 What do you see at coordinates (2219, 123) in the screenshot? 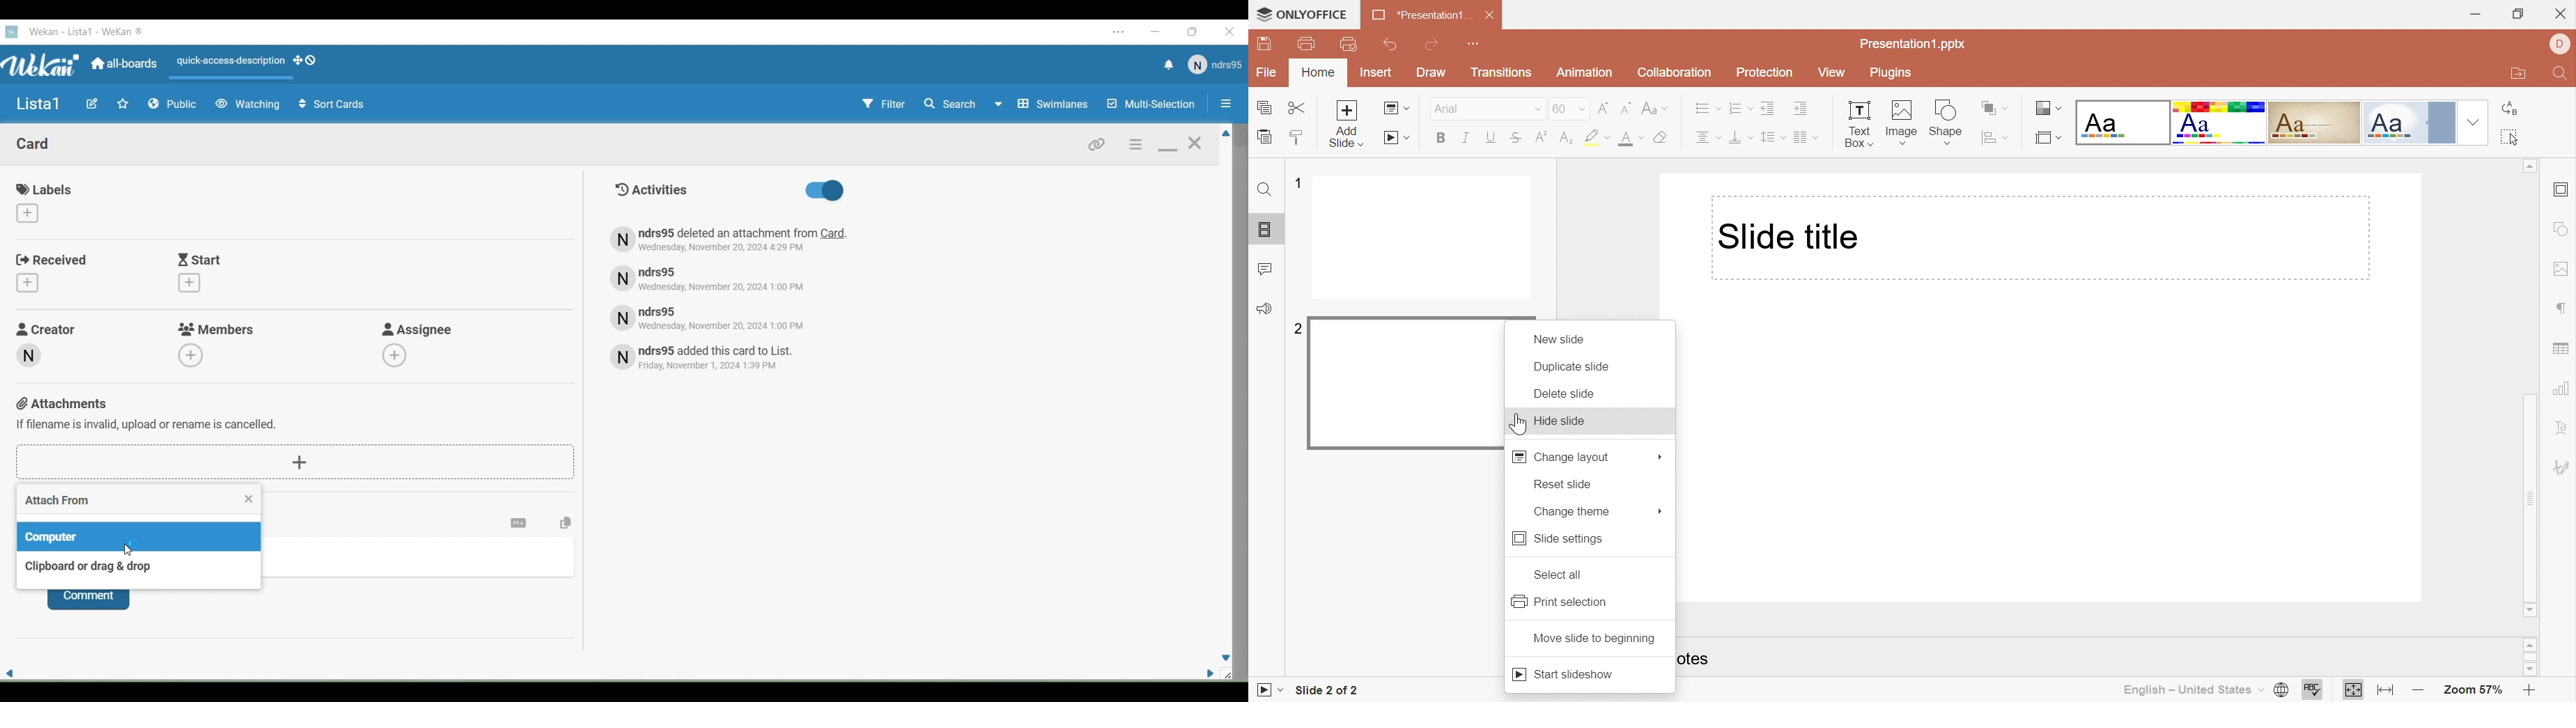
I see `Basic` at bounding box center [2219, 123].